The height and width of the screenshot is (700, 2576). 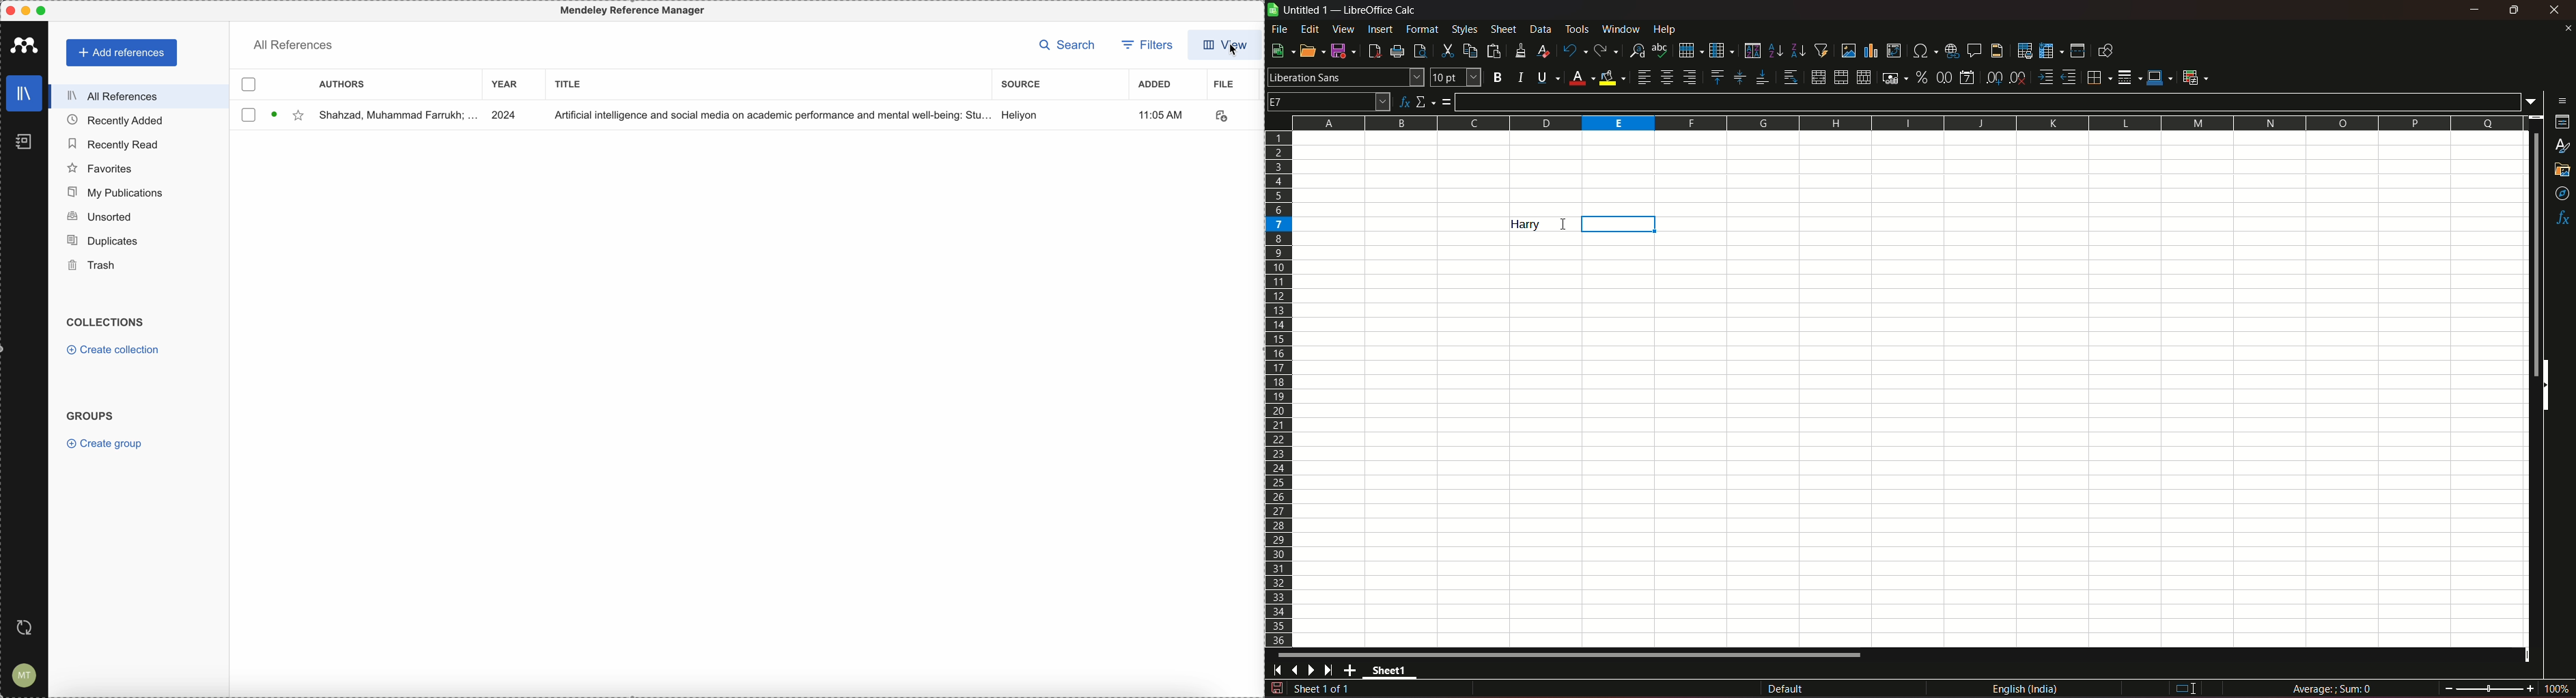 I want to click on show draw functions, so click(x=2105, y=50).